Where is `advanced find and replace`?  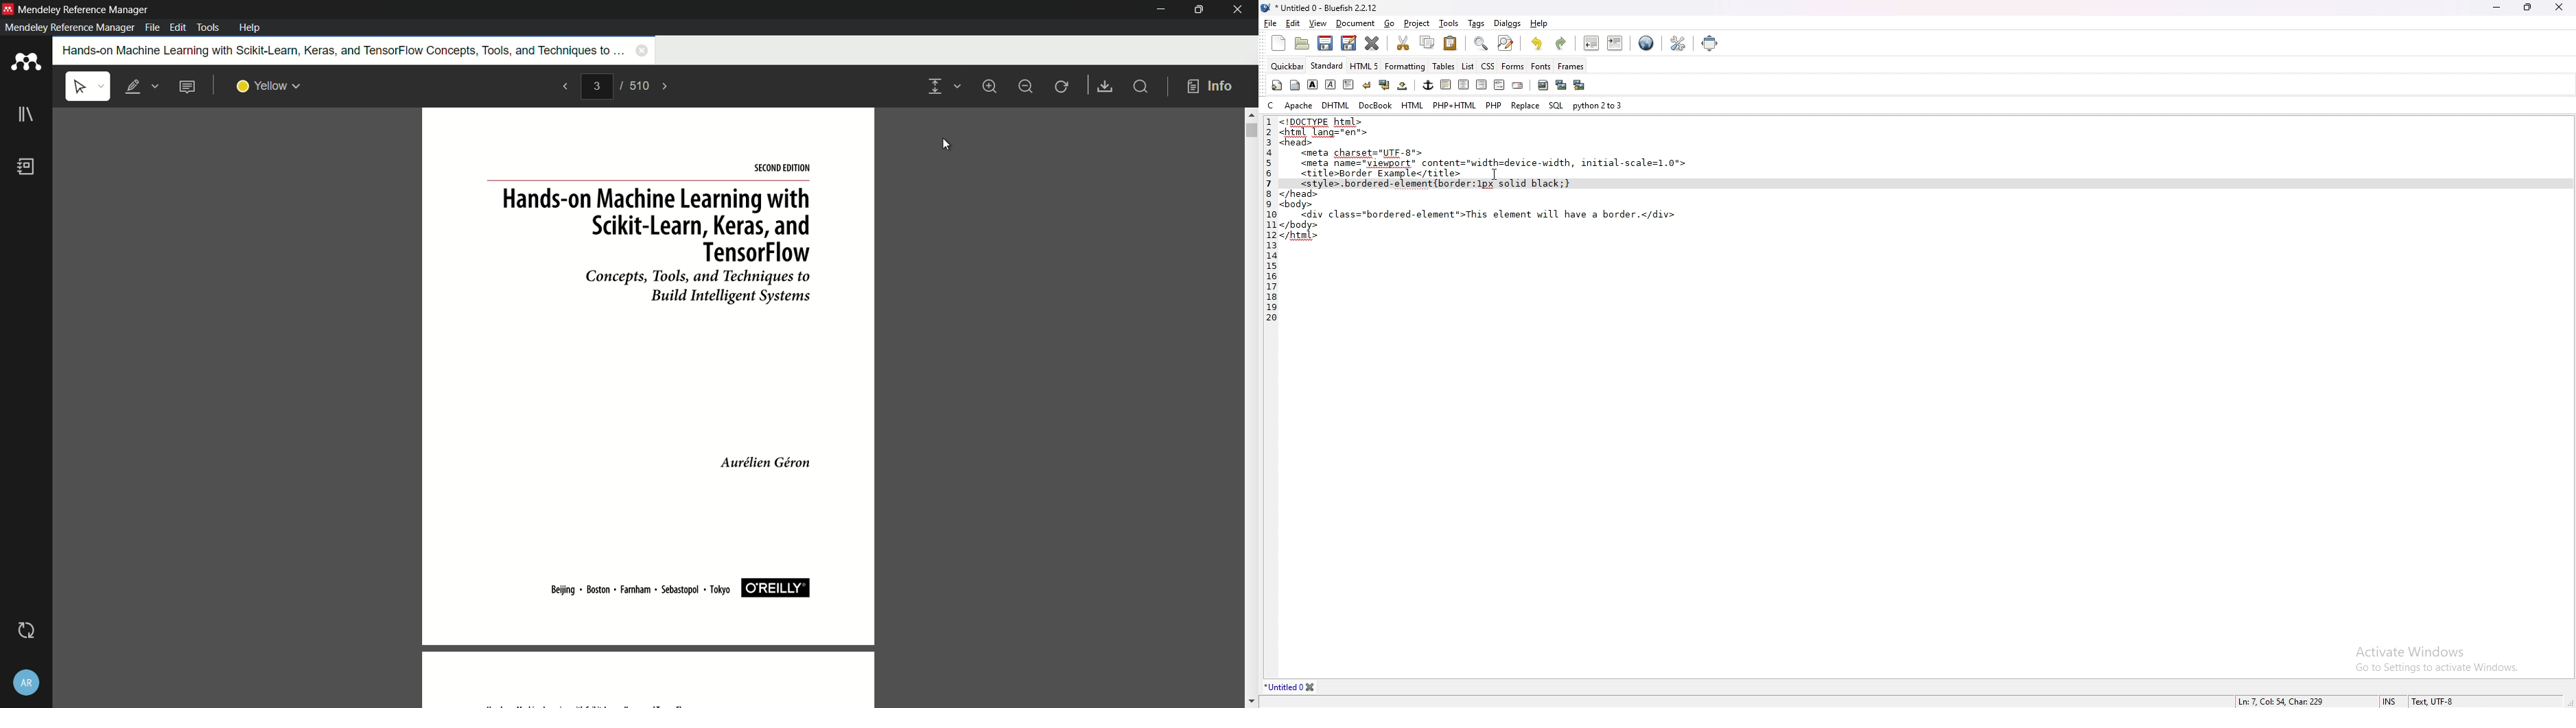 advanced find and replace is located at coordinates (1507, 43).